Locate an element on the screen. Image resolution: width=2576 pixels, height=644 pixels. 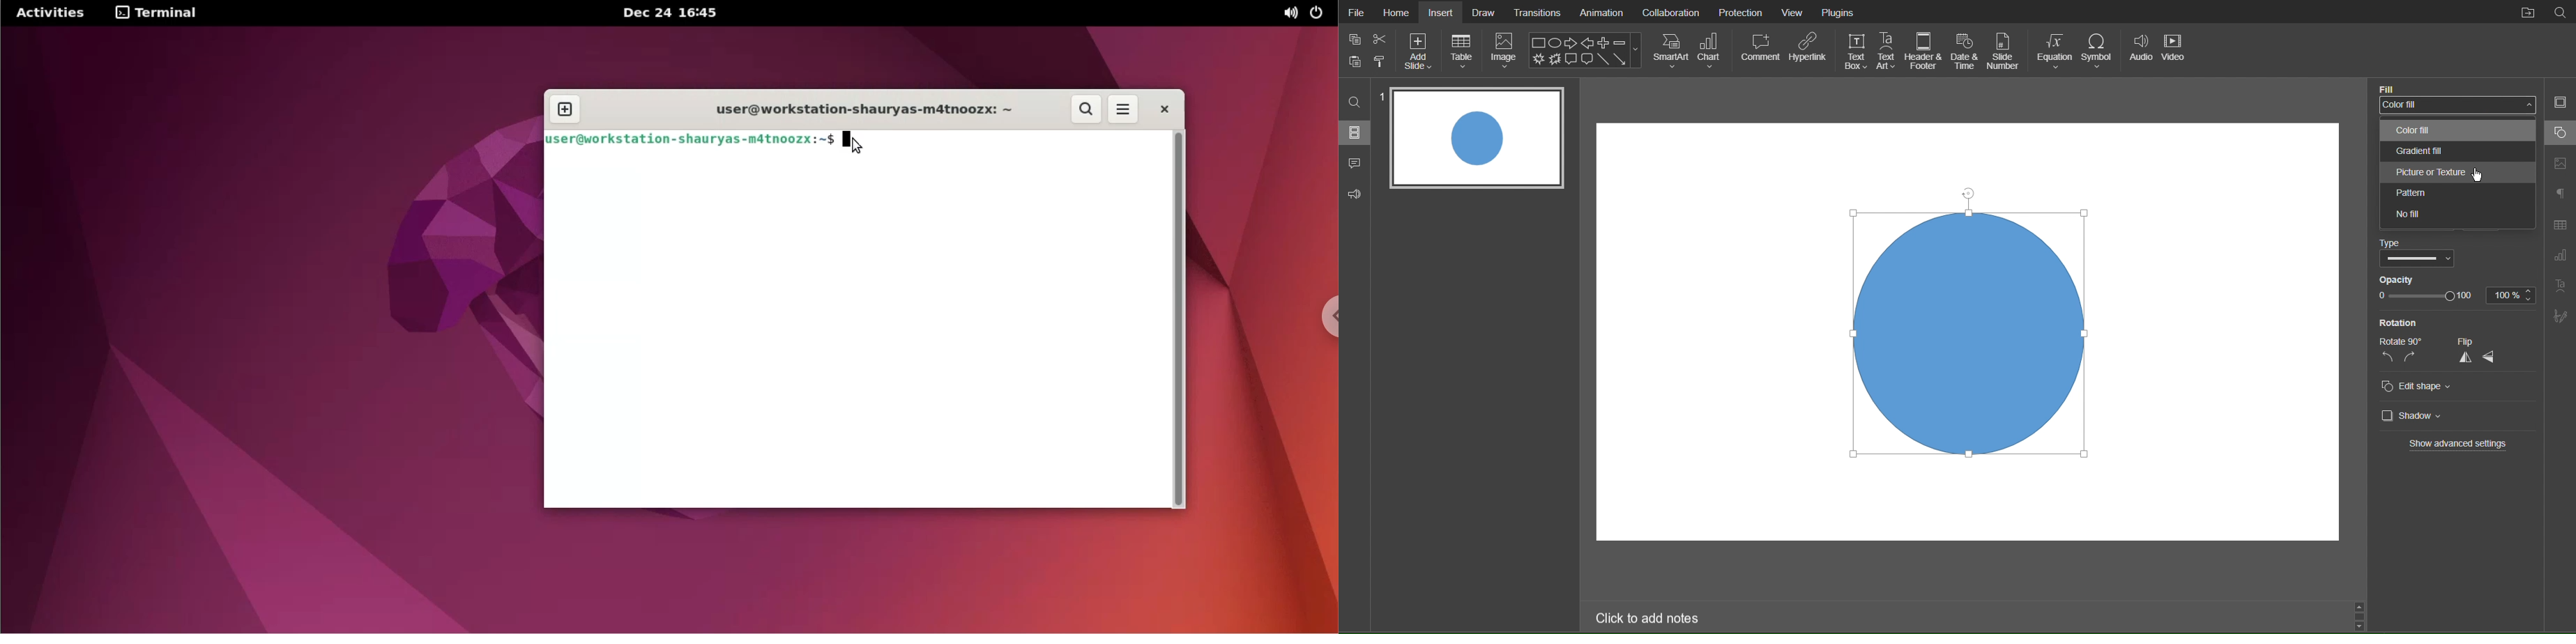
Search is located at coordinates (1354, 102).